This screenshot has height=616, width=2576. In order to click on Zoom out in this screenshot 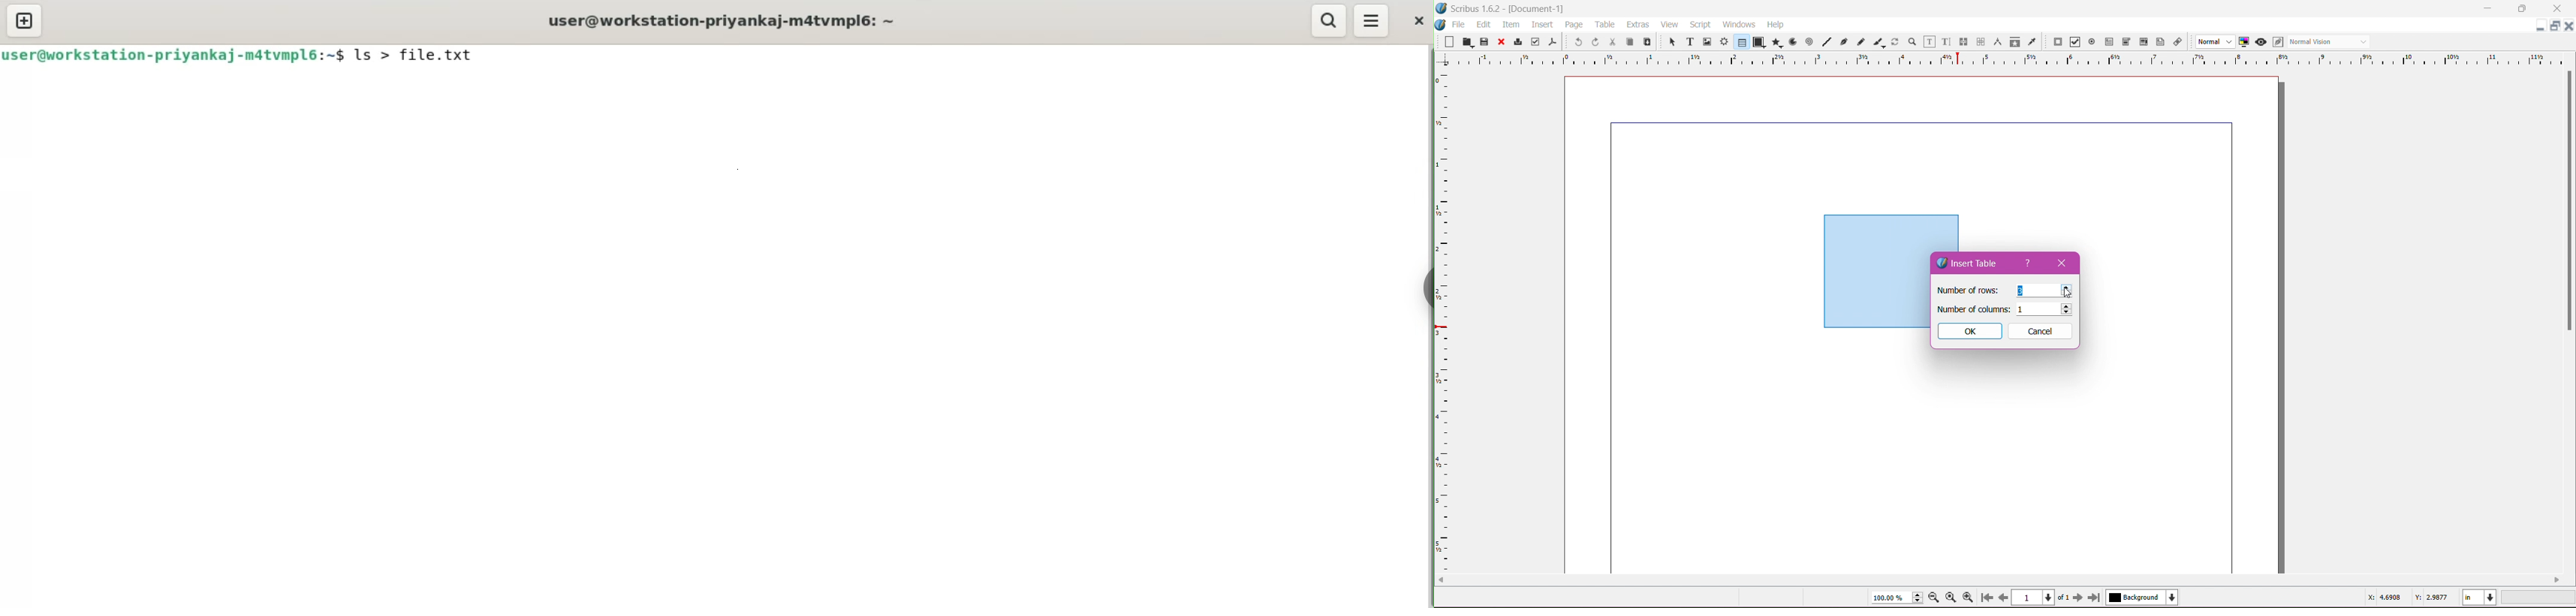, I will do `click(1936, 597)`.